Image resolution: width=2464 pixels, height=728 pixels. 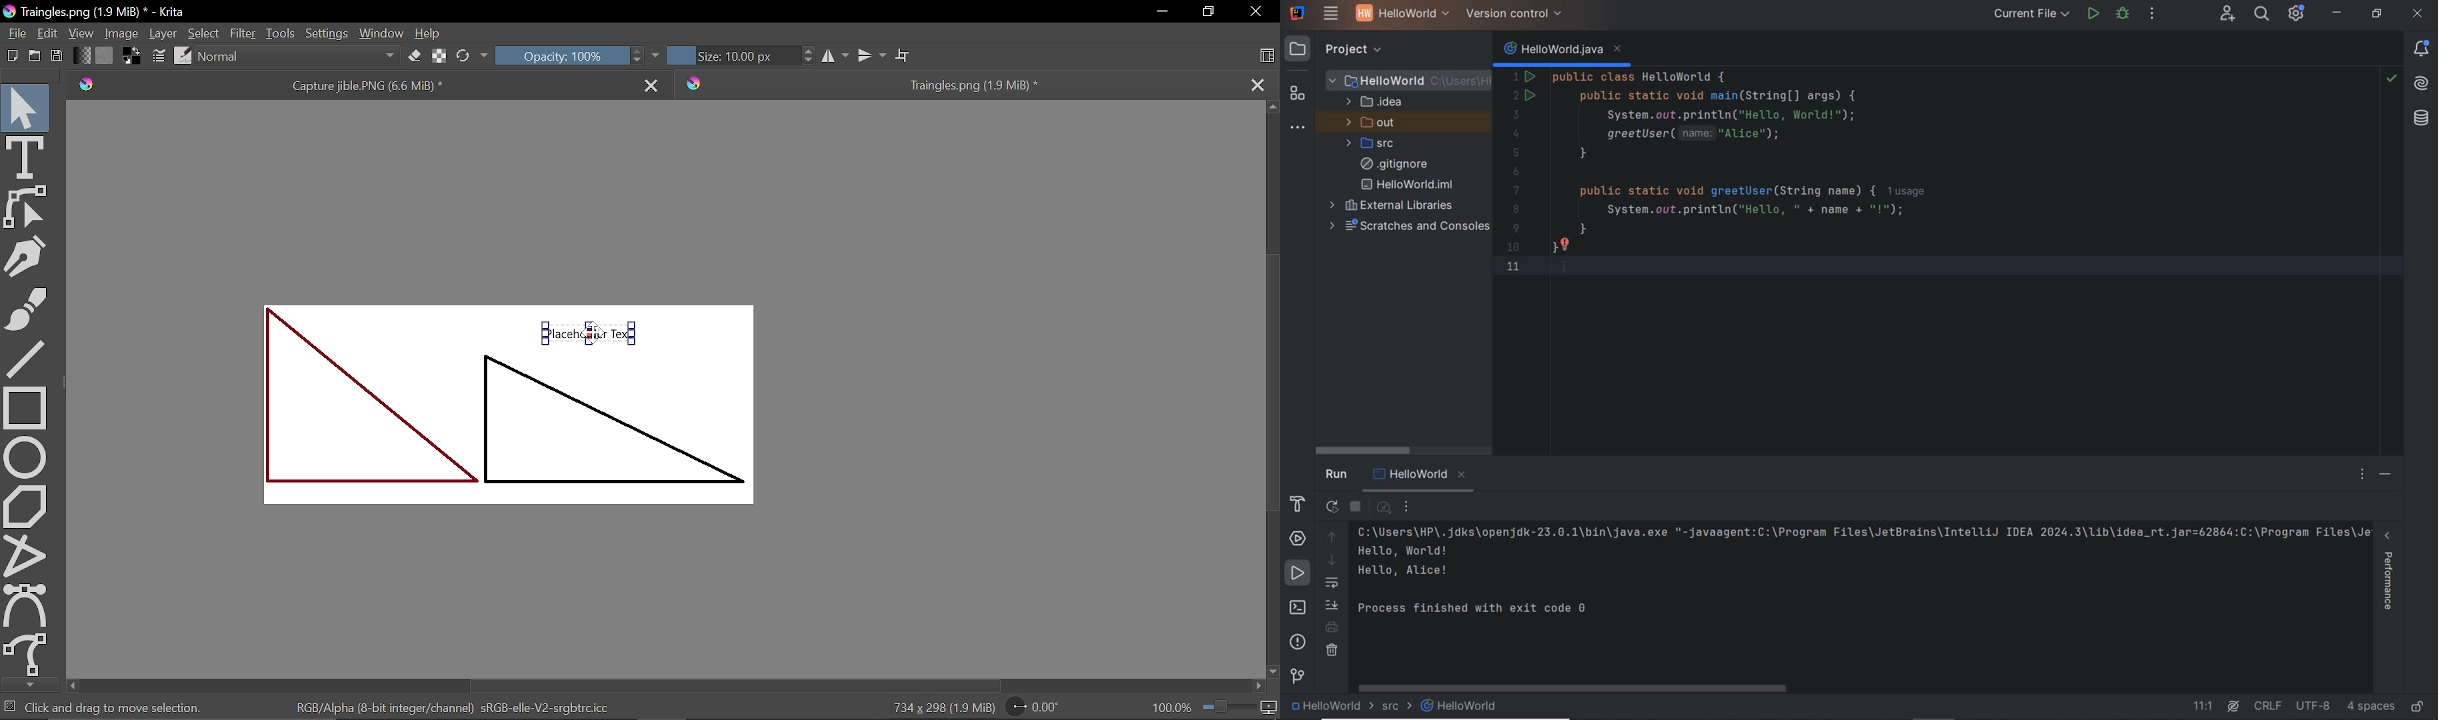 I want to click on Text tool, so click(x=26, y=156).